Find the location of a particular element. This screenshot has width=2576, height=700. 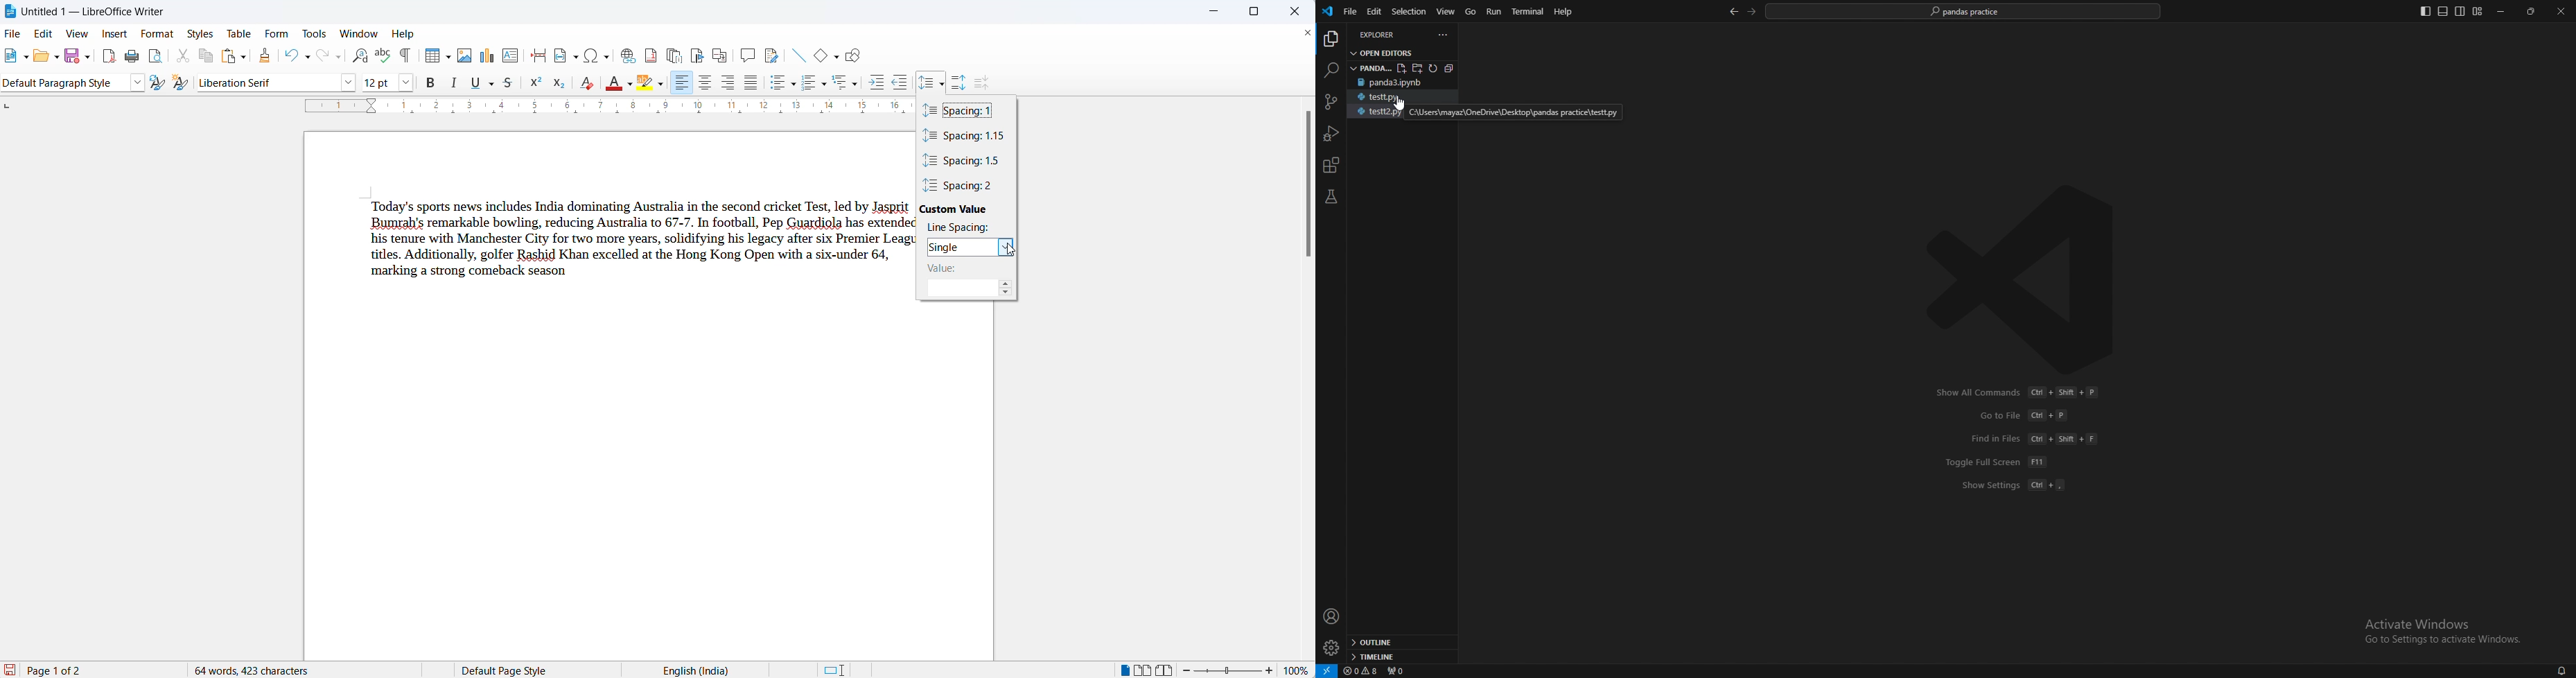

open file is located at coordinates (38, 59).